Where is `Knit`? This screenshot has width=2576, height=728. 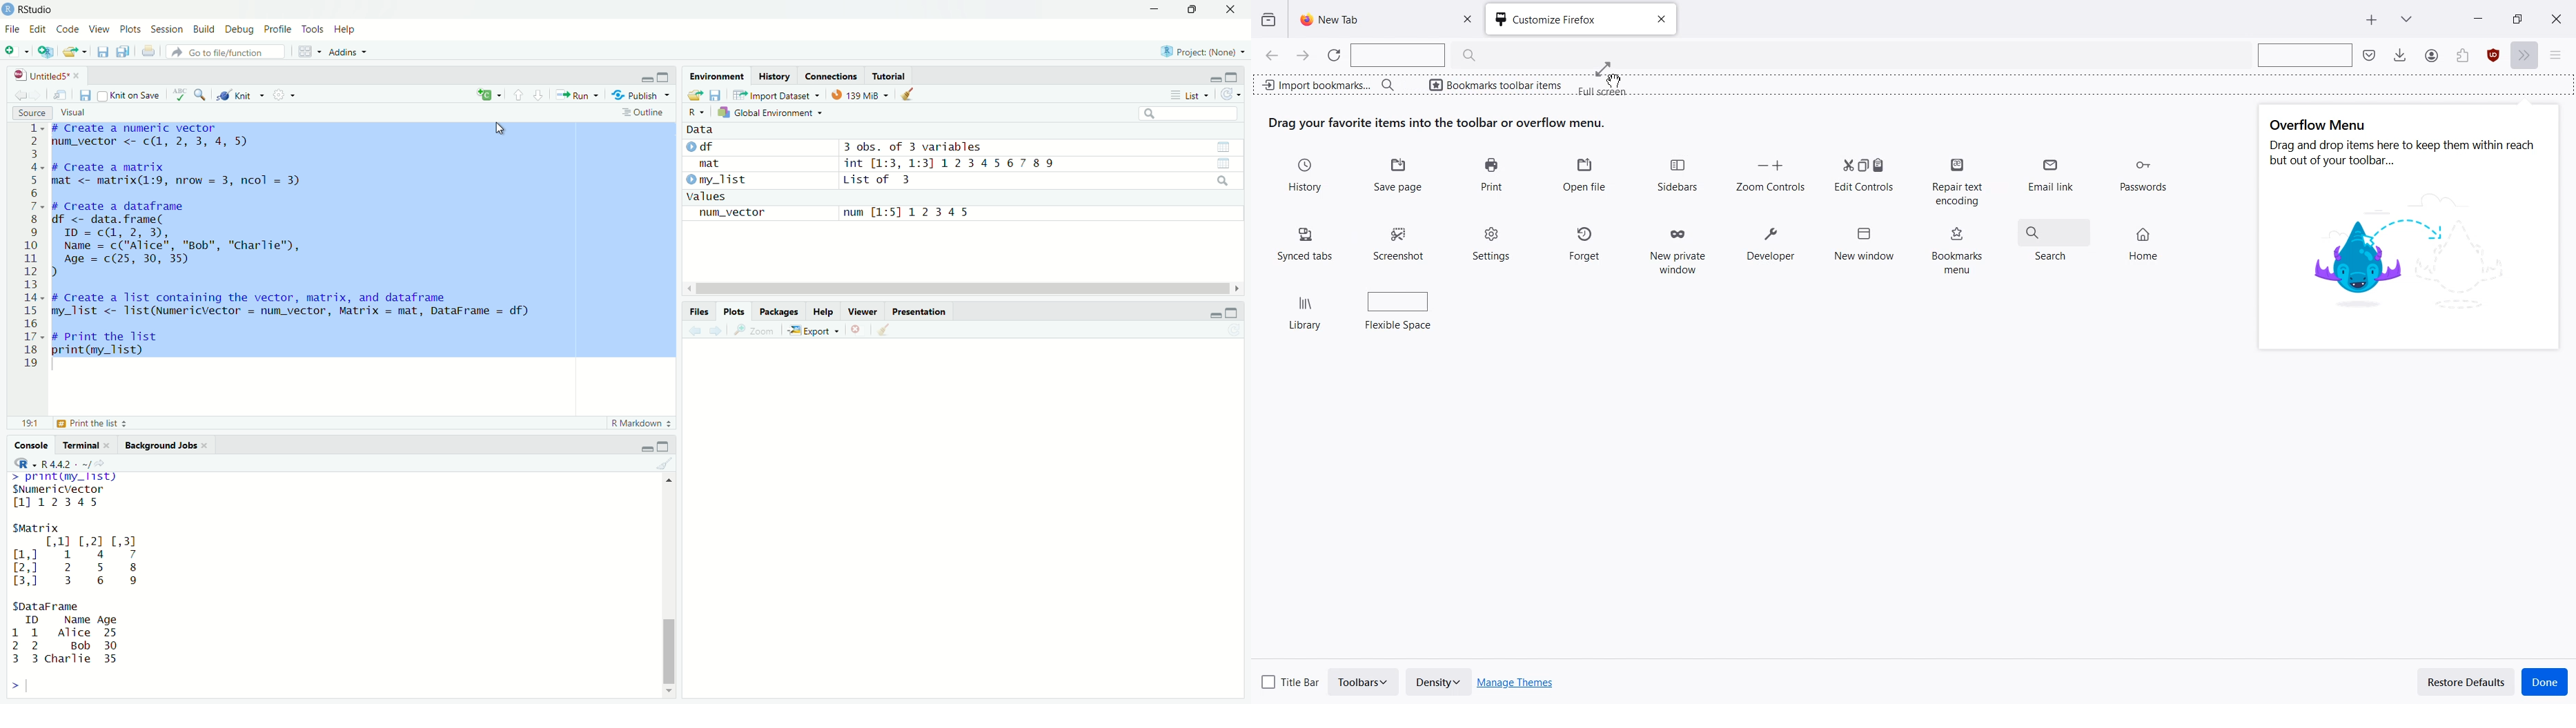
Knit is located at coordinates (241, 96).